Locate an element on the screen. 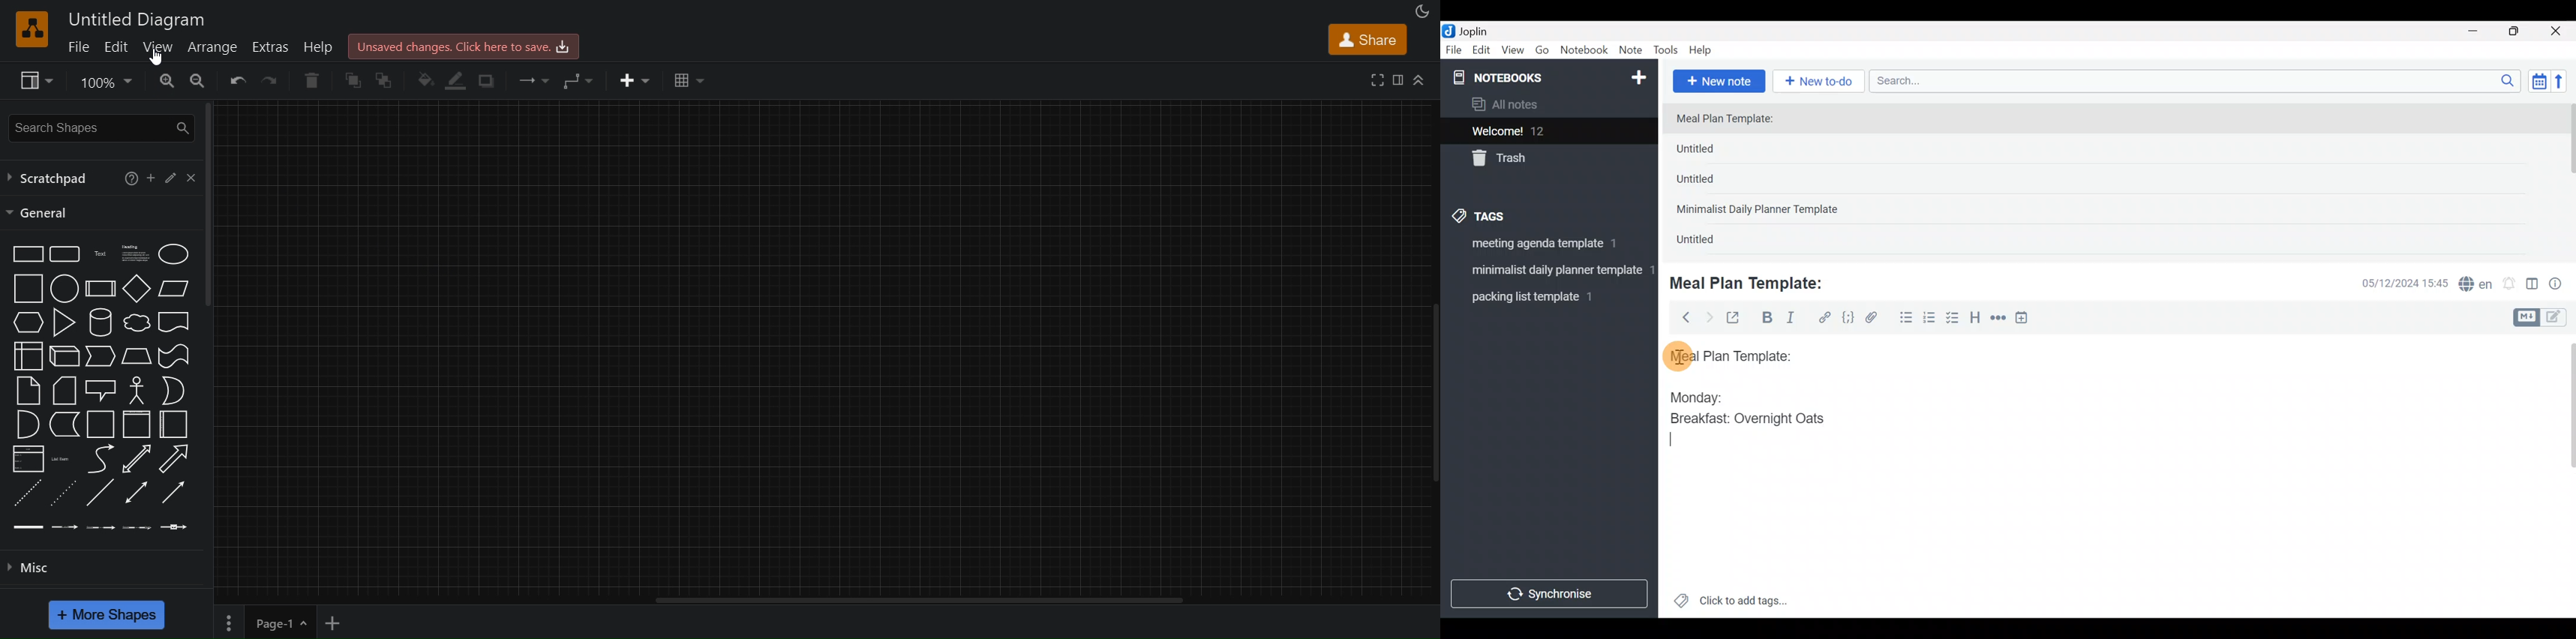 The height and width of the screenshot is (644, 2576). Trash is located at coordinates (1542, 159).